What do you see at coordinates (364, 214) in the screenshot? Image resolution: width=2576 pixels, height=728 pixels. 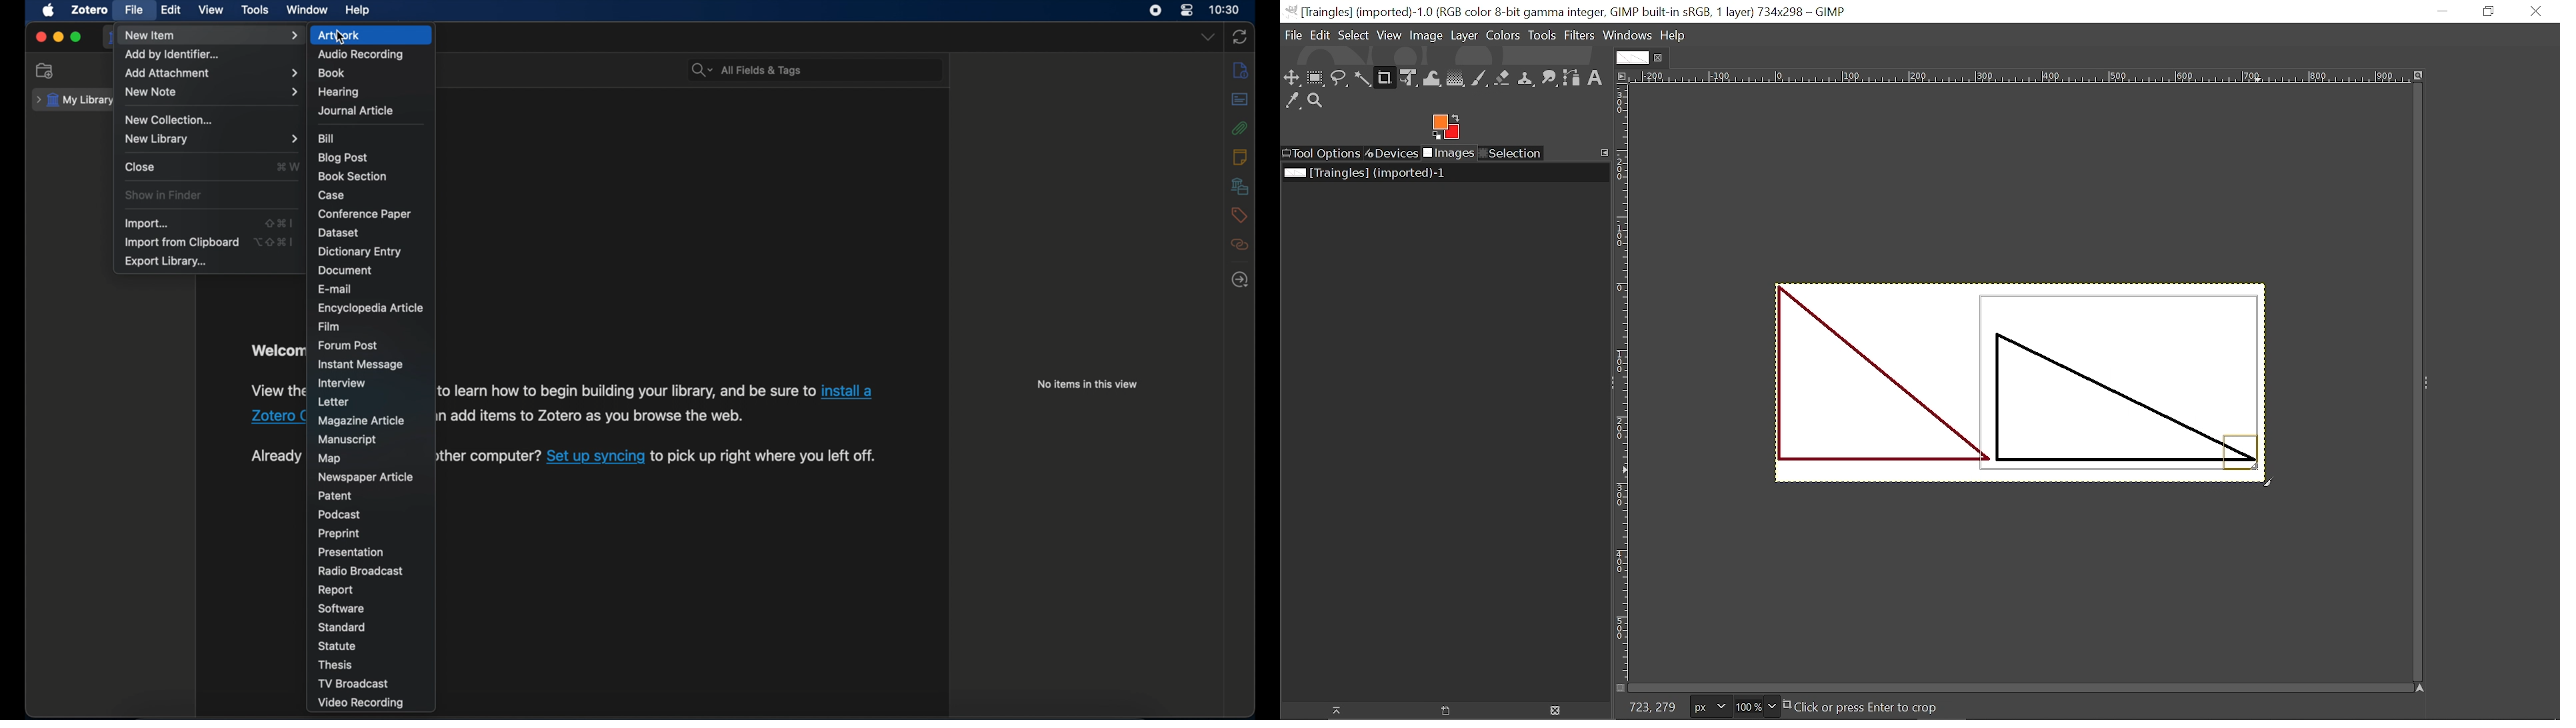 I see `conference paper` at bounding box center [364, 214].